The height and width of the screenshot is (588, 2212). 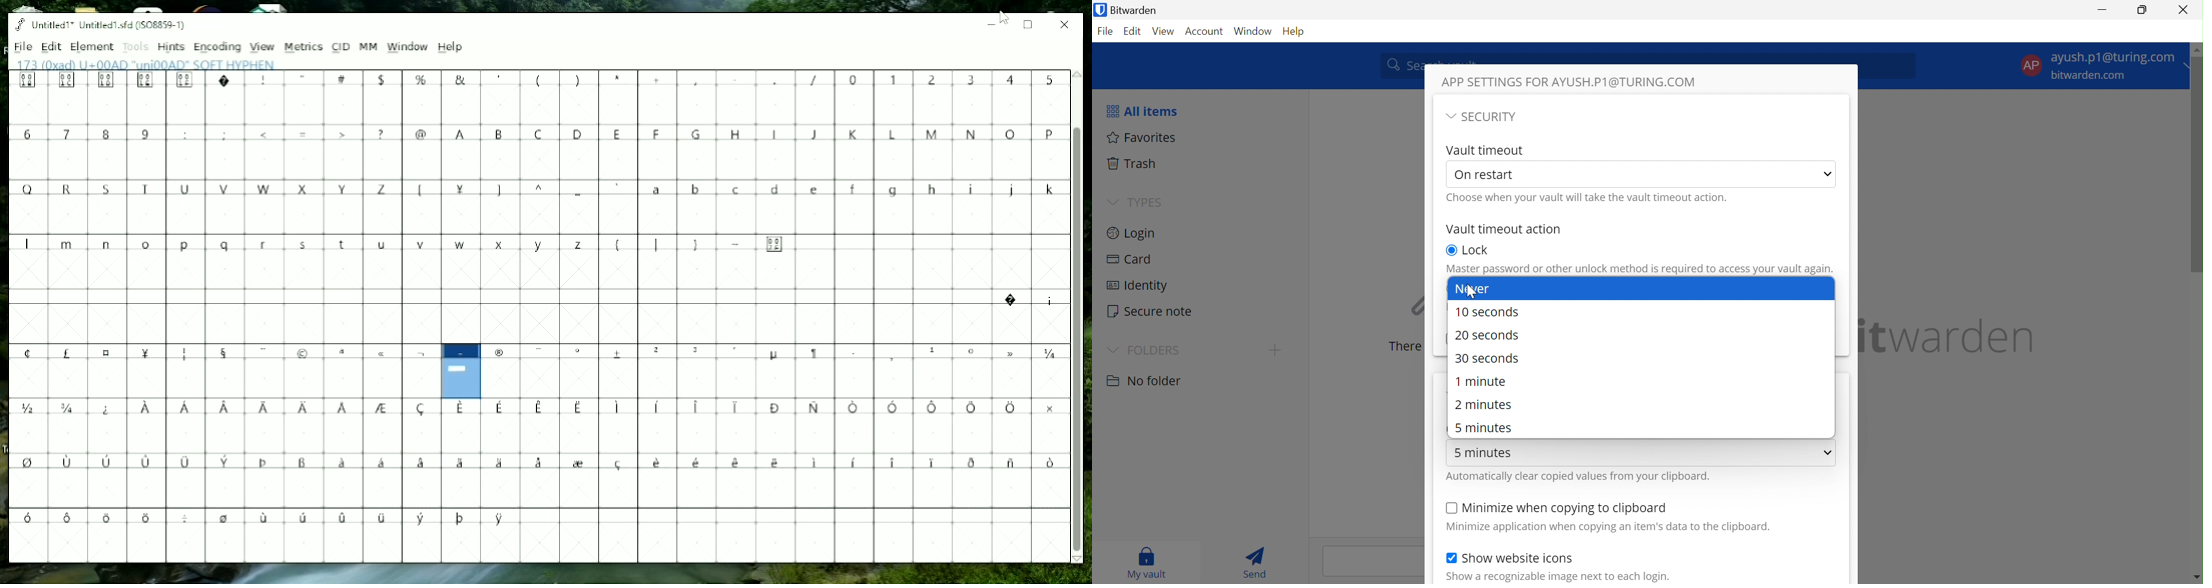 I want to click on 5 minutes, so click(x=1482, y=428).